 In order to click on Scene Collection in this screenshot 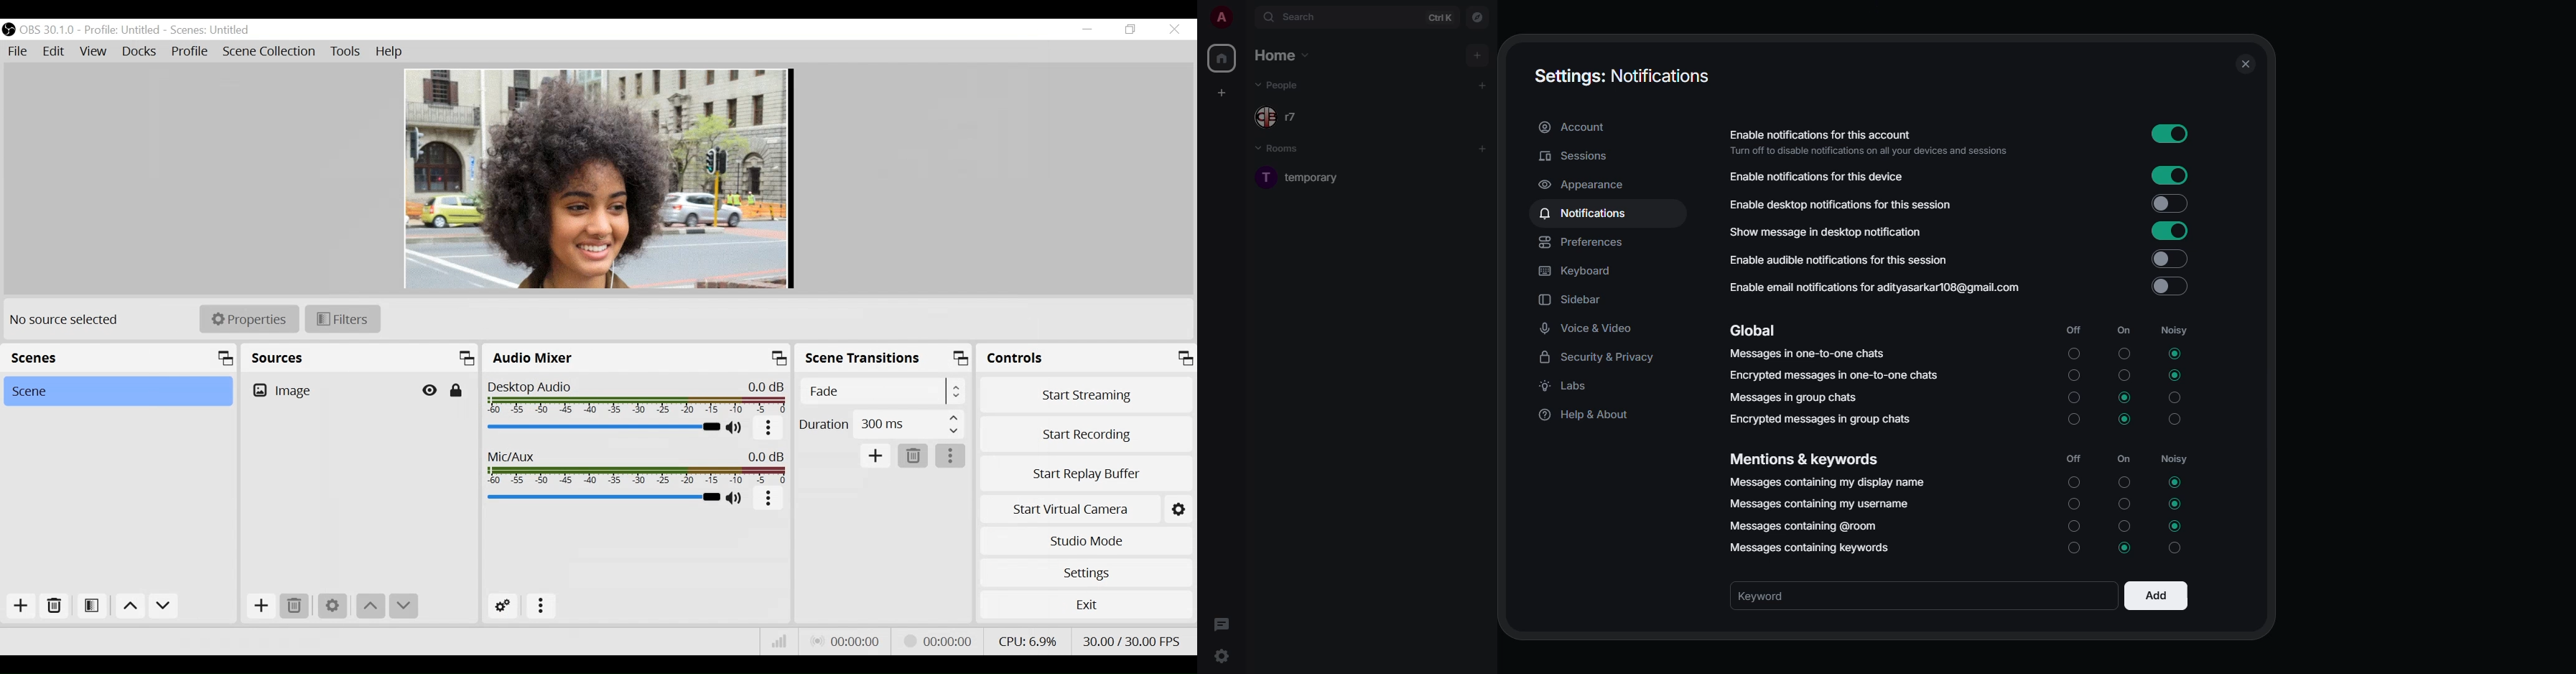, I will do `click(271, 51)`.